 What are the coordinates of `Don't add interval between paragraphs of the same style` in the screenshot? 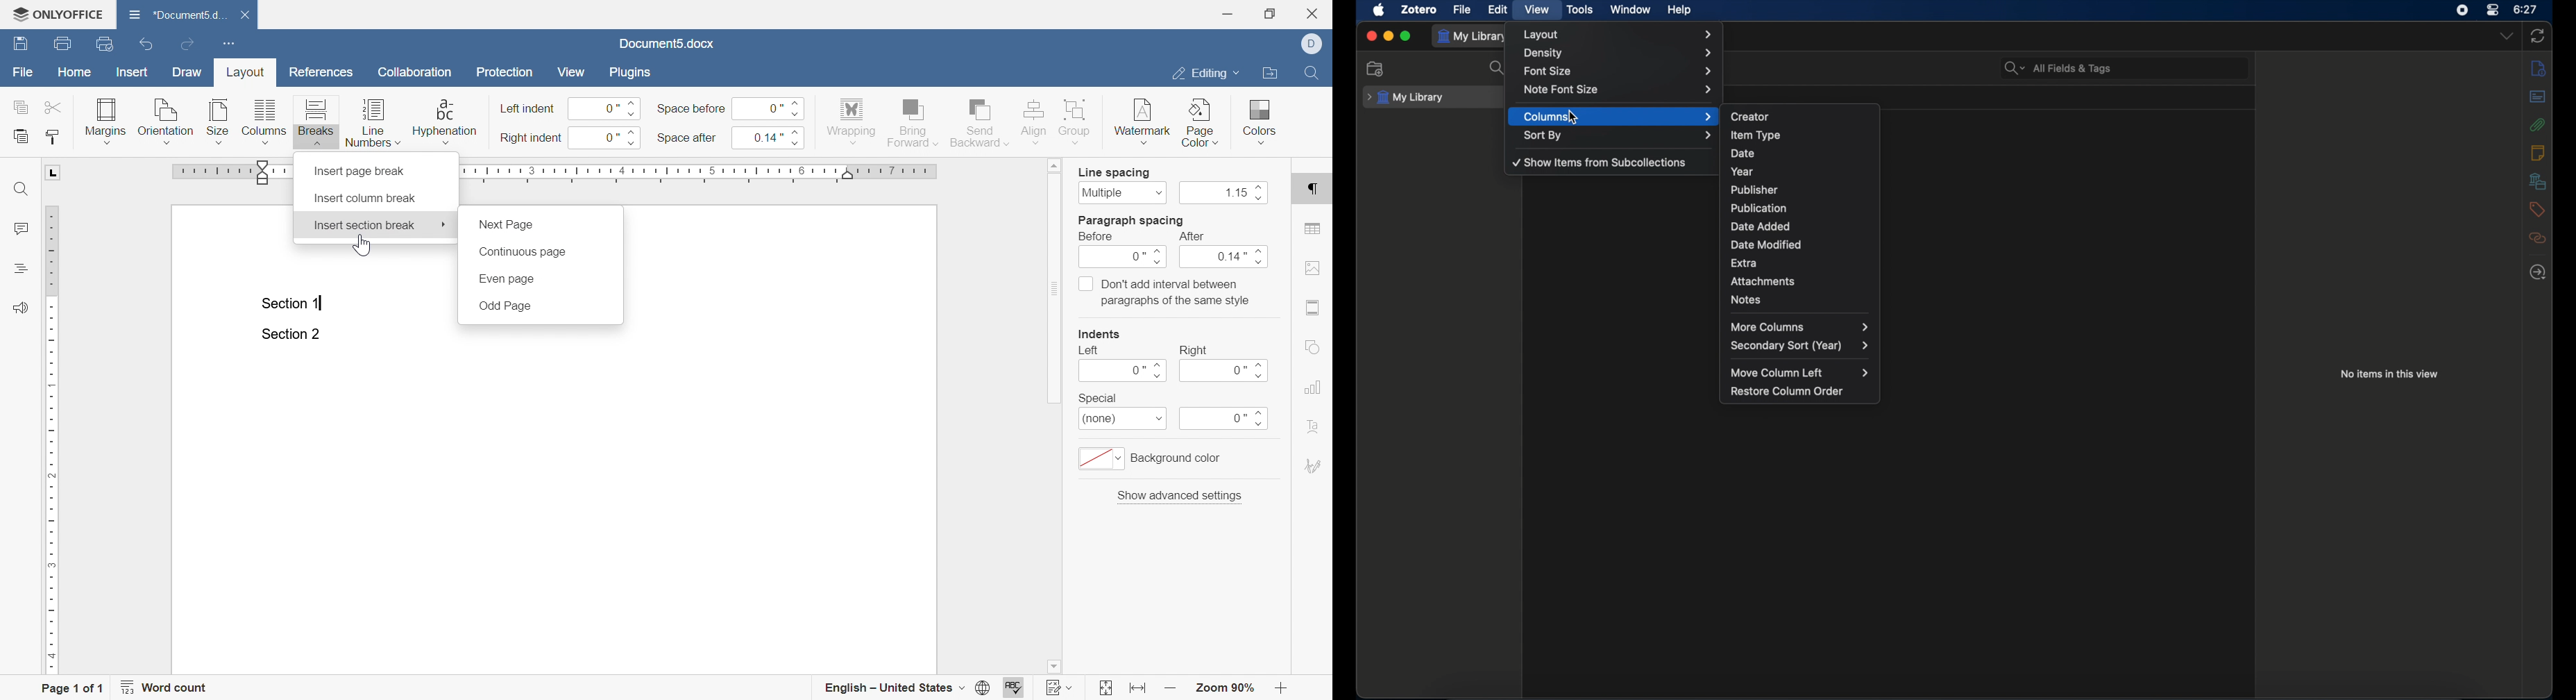 It's located at (1164, 292).